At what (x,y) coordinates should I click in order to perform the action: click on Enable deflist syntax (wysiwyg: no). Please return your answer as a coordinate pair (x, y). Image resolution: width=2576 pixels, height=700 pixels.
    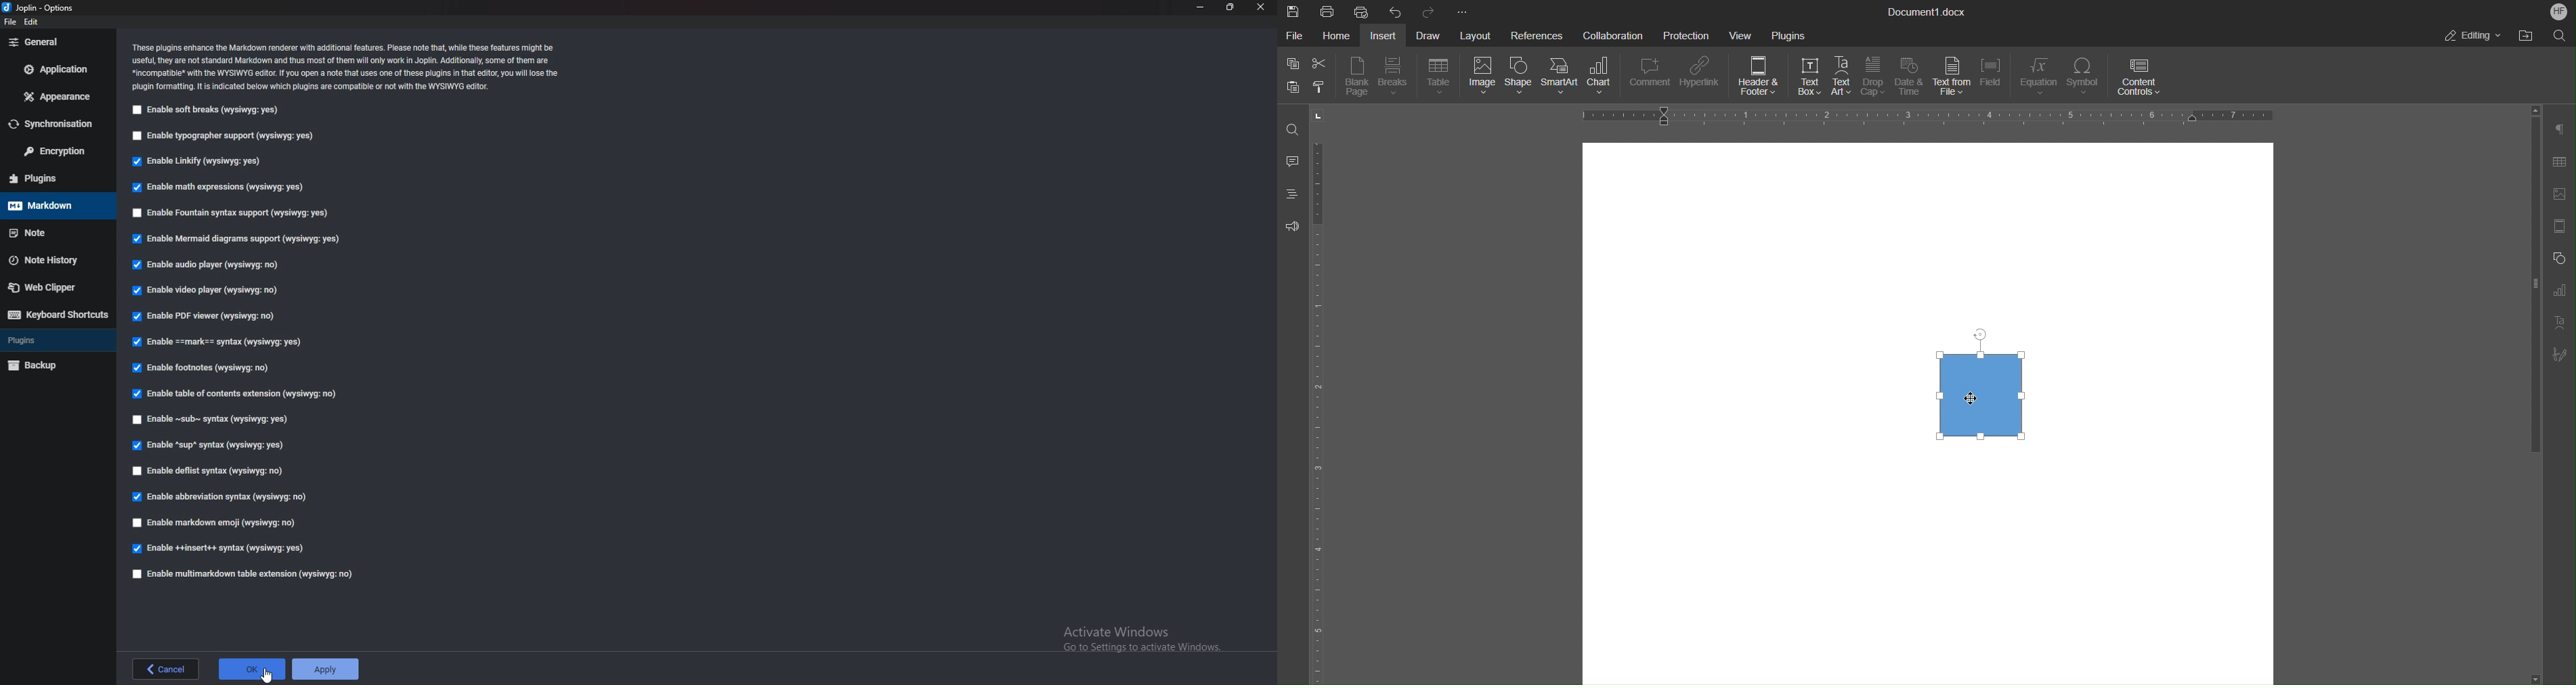
    Looking at the image, I should click on (210, 472).